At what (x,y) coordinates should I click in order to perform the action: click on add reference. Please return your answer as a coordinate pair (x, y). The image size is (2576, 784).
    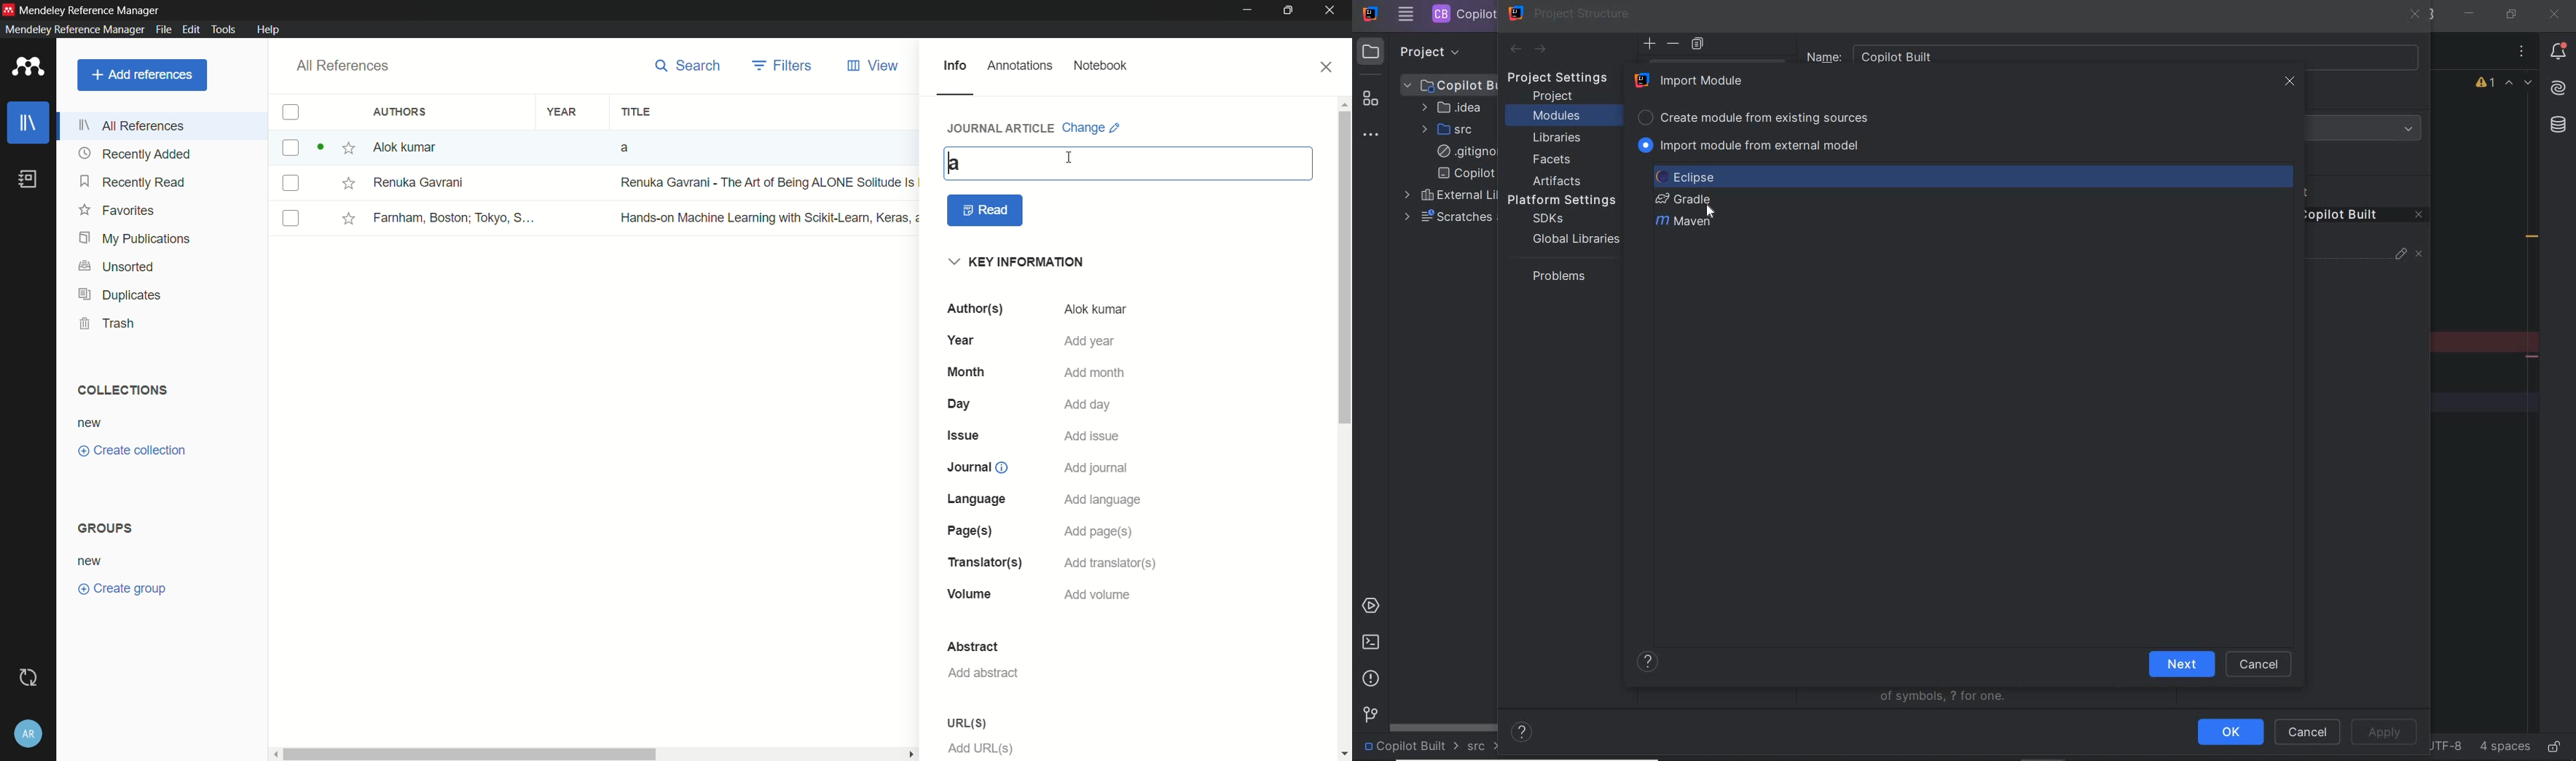
    Looking at the image, I should click on (142, 75).